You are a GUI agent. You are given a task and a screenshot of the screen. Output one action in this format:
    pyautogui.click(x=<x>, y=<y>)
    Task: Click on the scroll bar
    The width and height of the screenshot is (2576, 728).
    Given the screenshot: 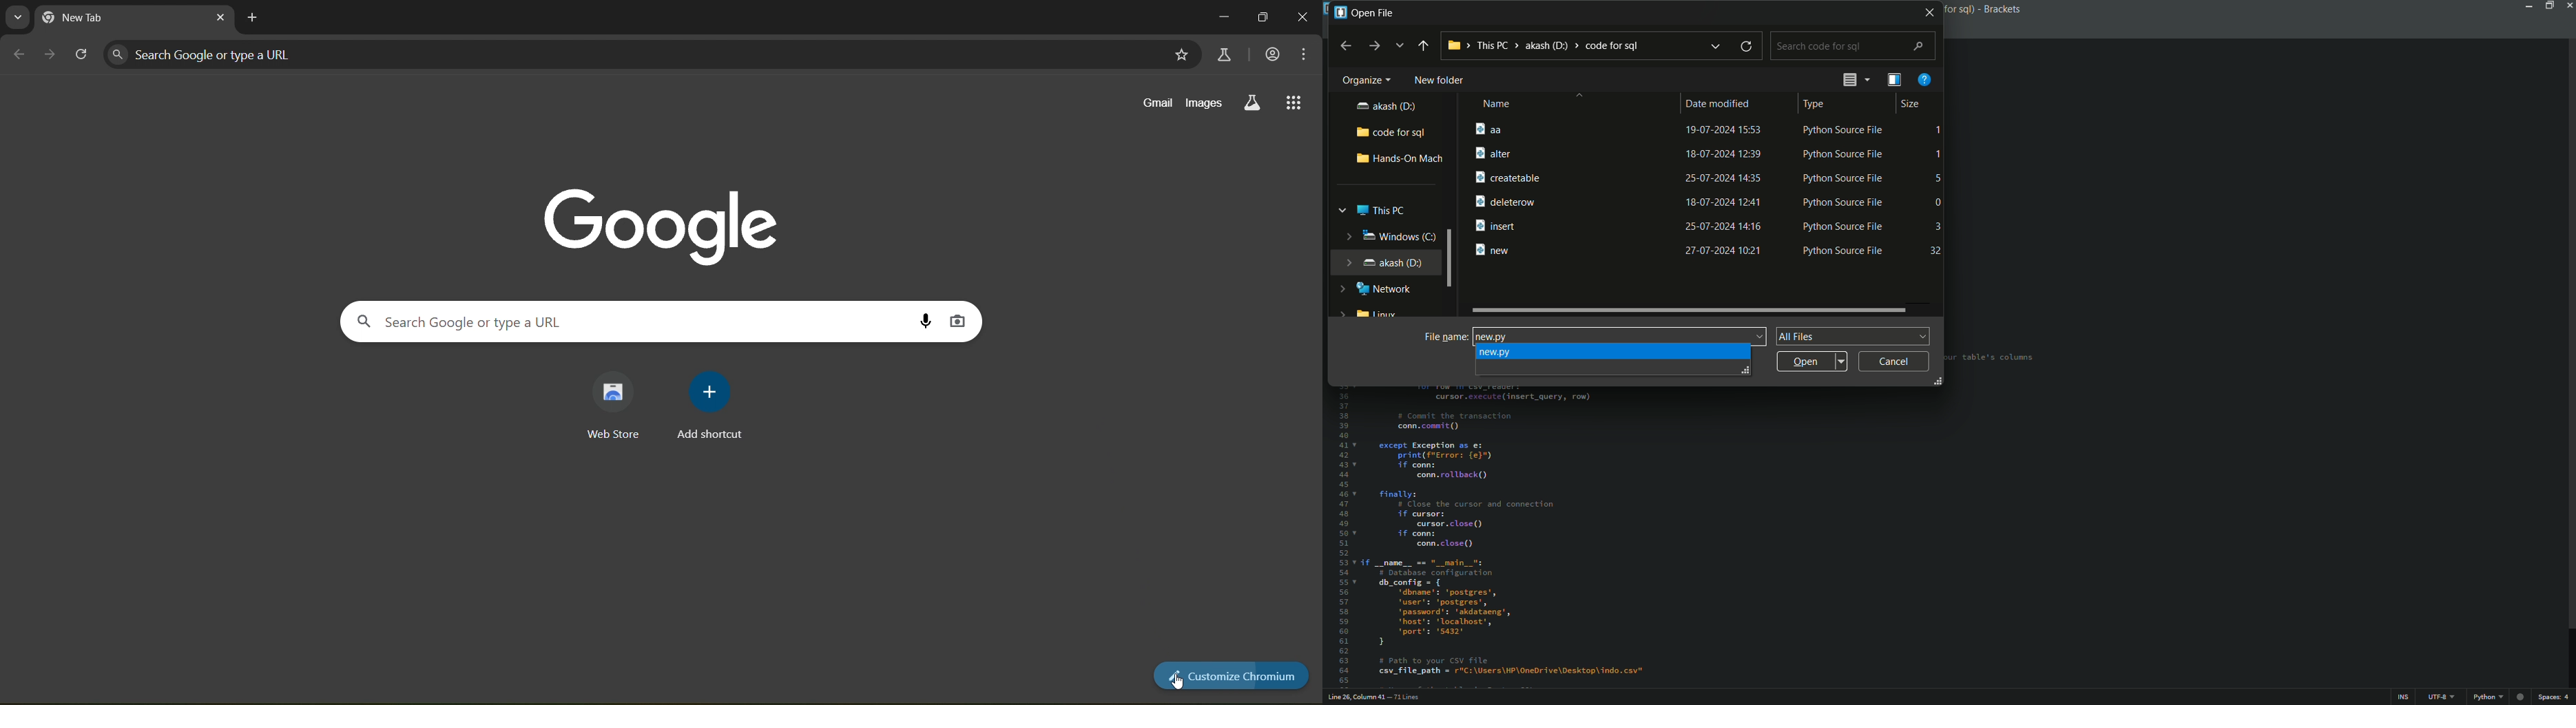 What is the action you would take?
    pyautogui.click(x=1691, y=309)
    